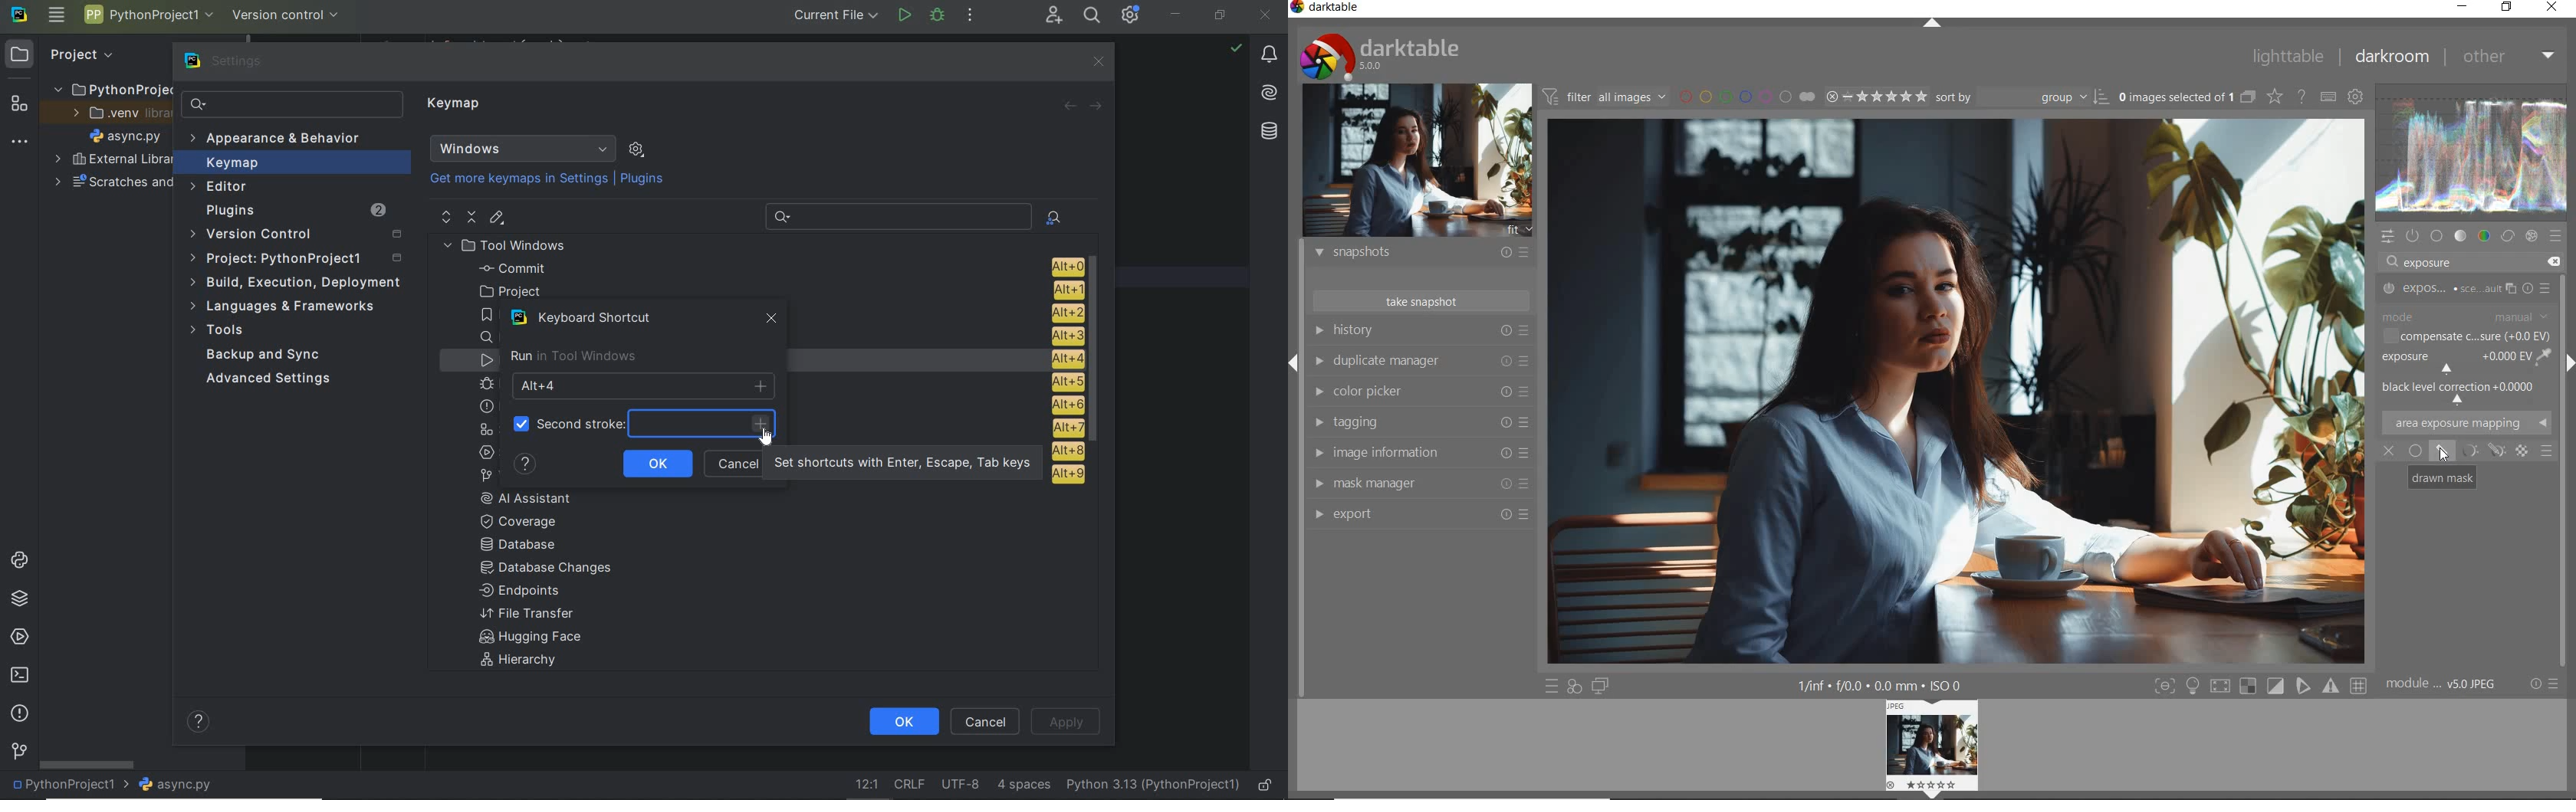 The height and width of the screenshot is (812, 2576). What do you see at coordinates (970, 16) in the screenshot?
I see `more actions` at bounding box center [970, 16].